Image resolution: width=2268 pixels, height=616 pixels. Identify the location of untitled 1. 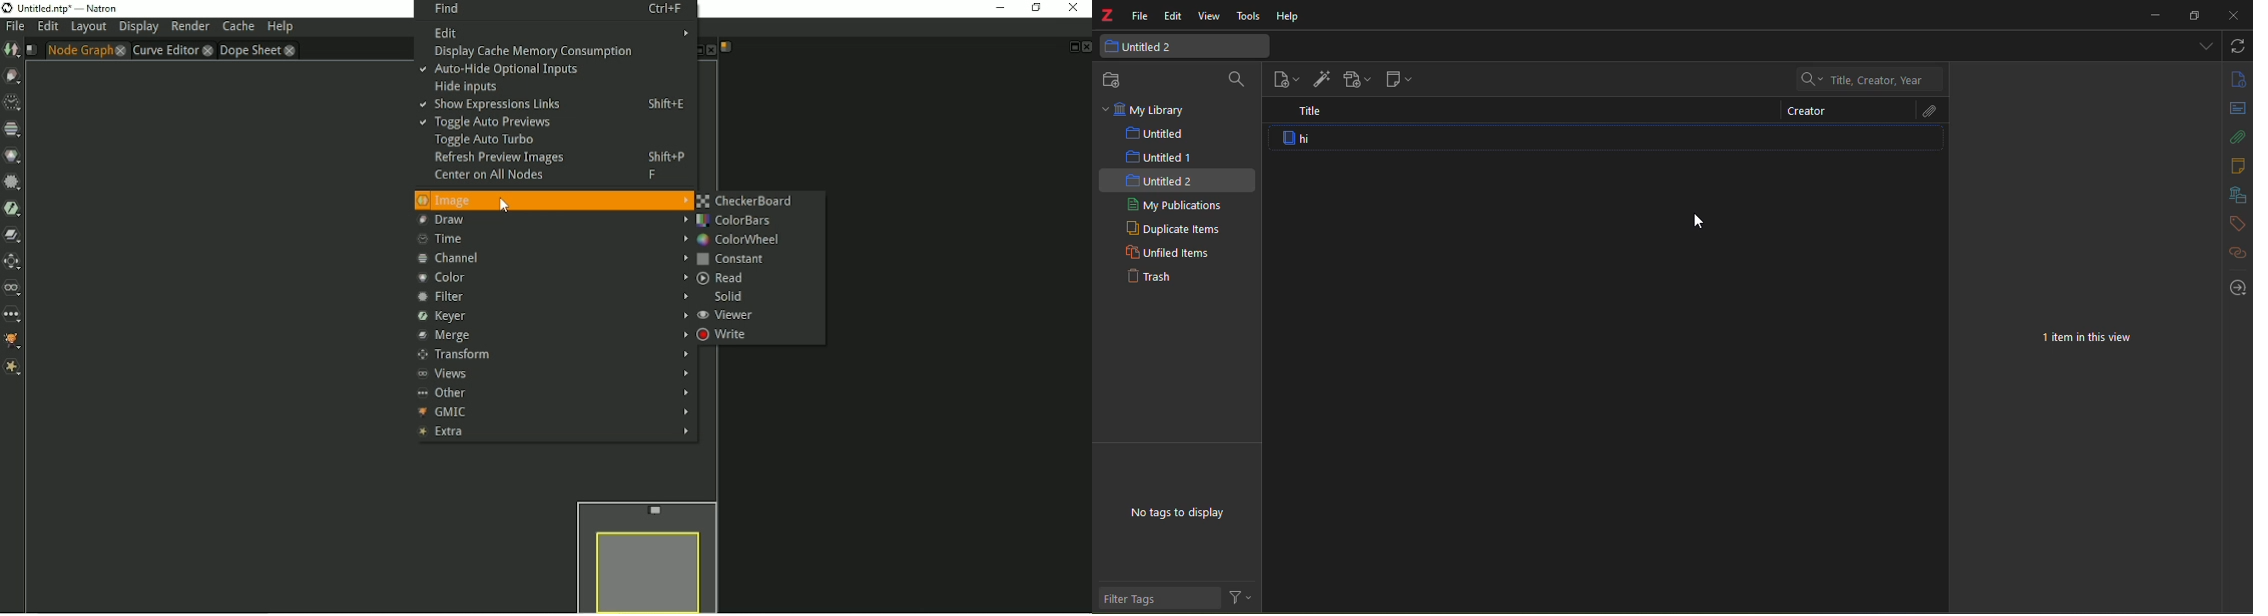
(1160, 157).